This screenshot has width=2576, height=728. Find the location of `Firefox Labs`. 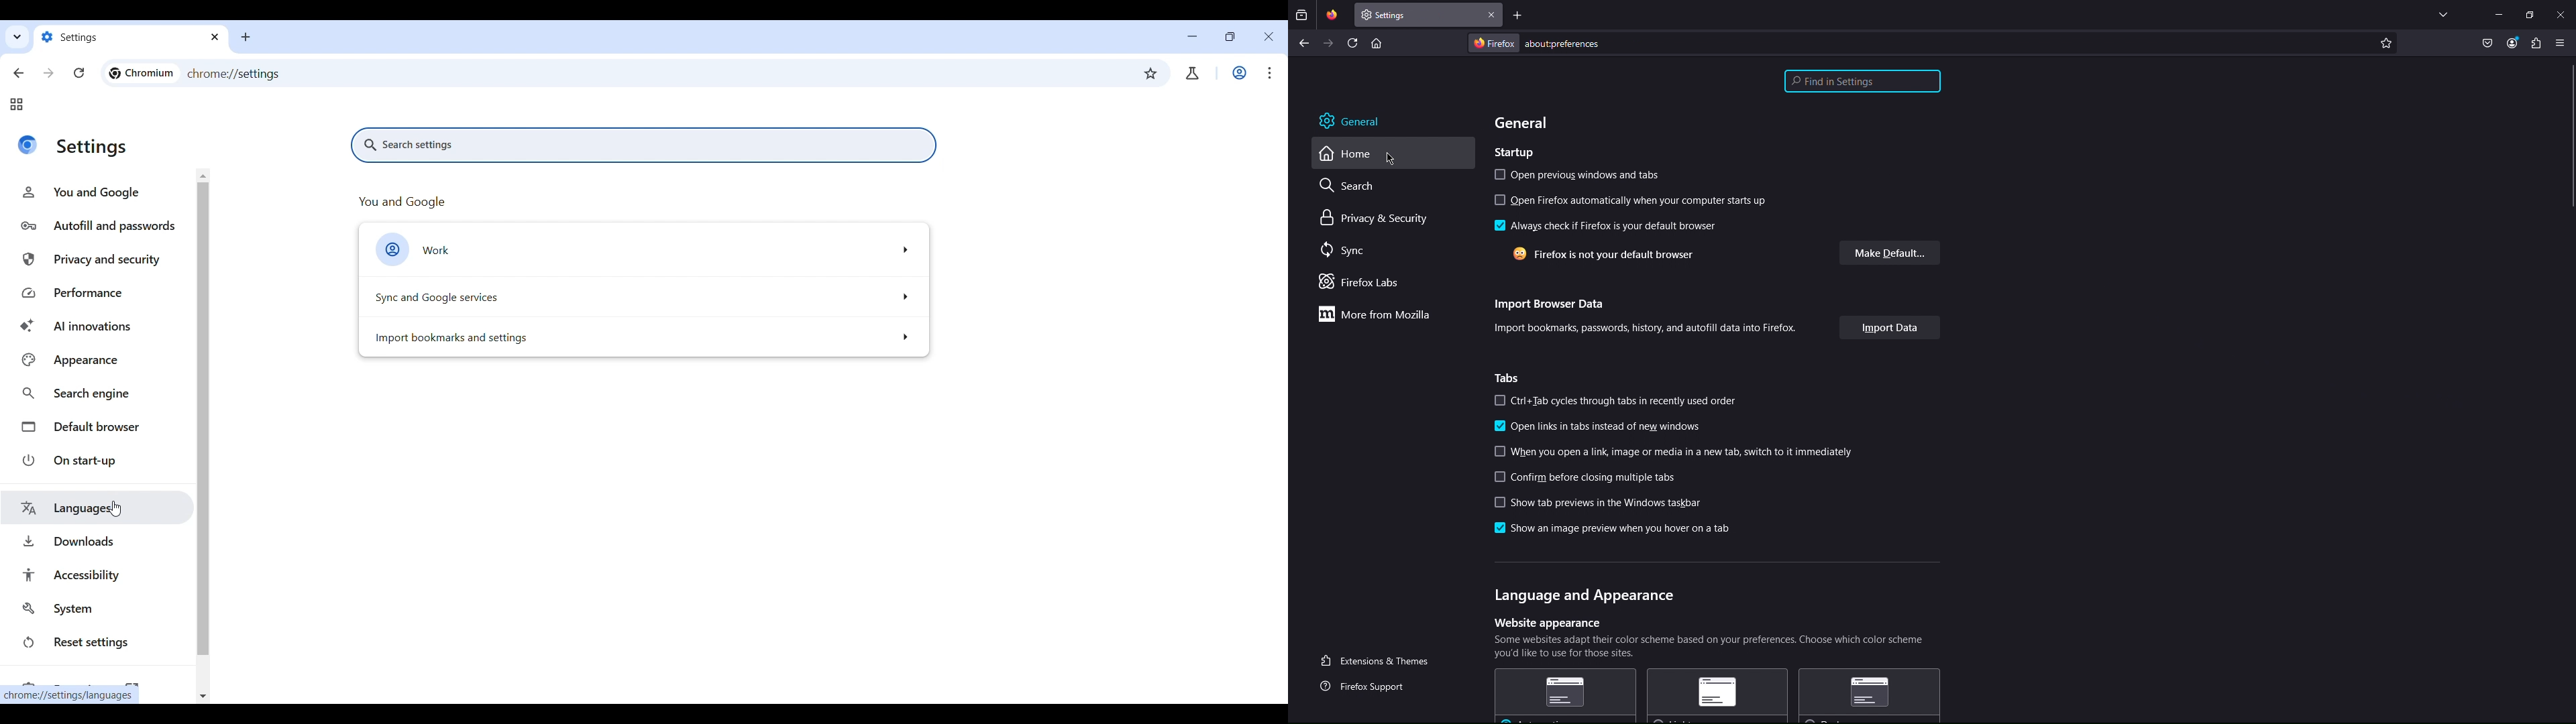

Firefox Labs is located at coordinates (1364, 283).